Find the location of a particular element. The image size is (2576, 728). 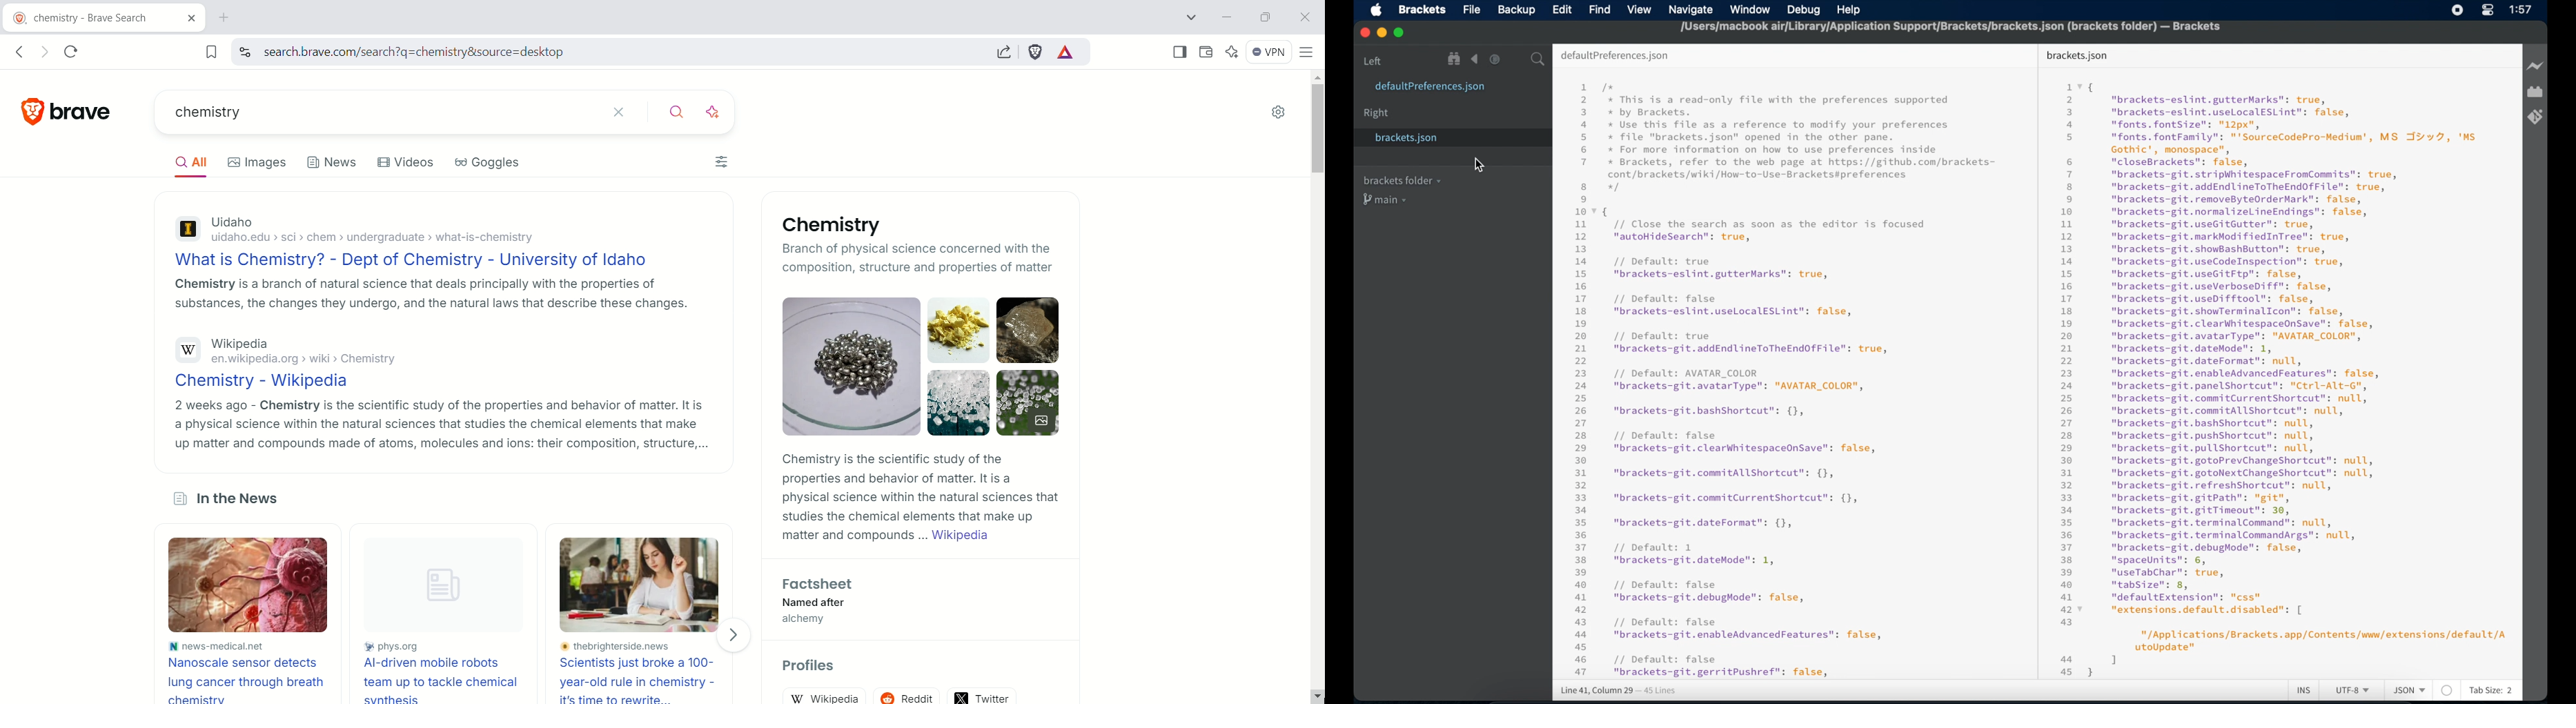

navigate backward is located at coordinates (1475, 59).